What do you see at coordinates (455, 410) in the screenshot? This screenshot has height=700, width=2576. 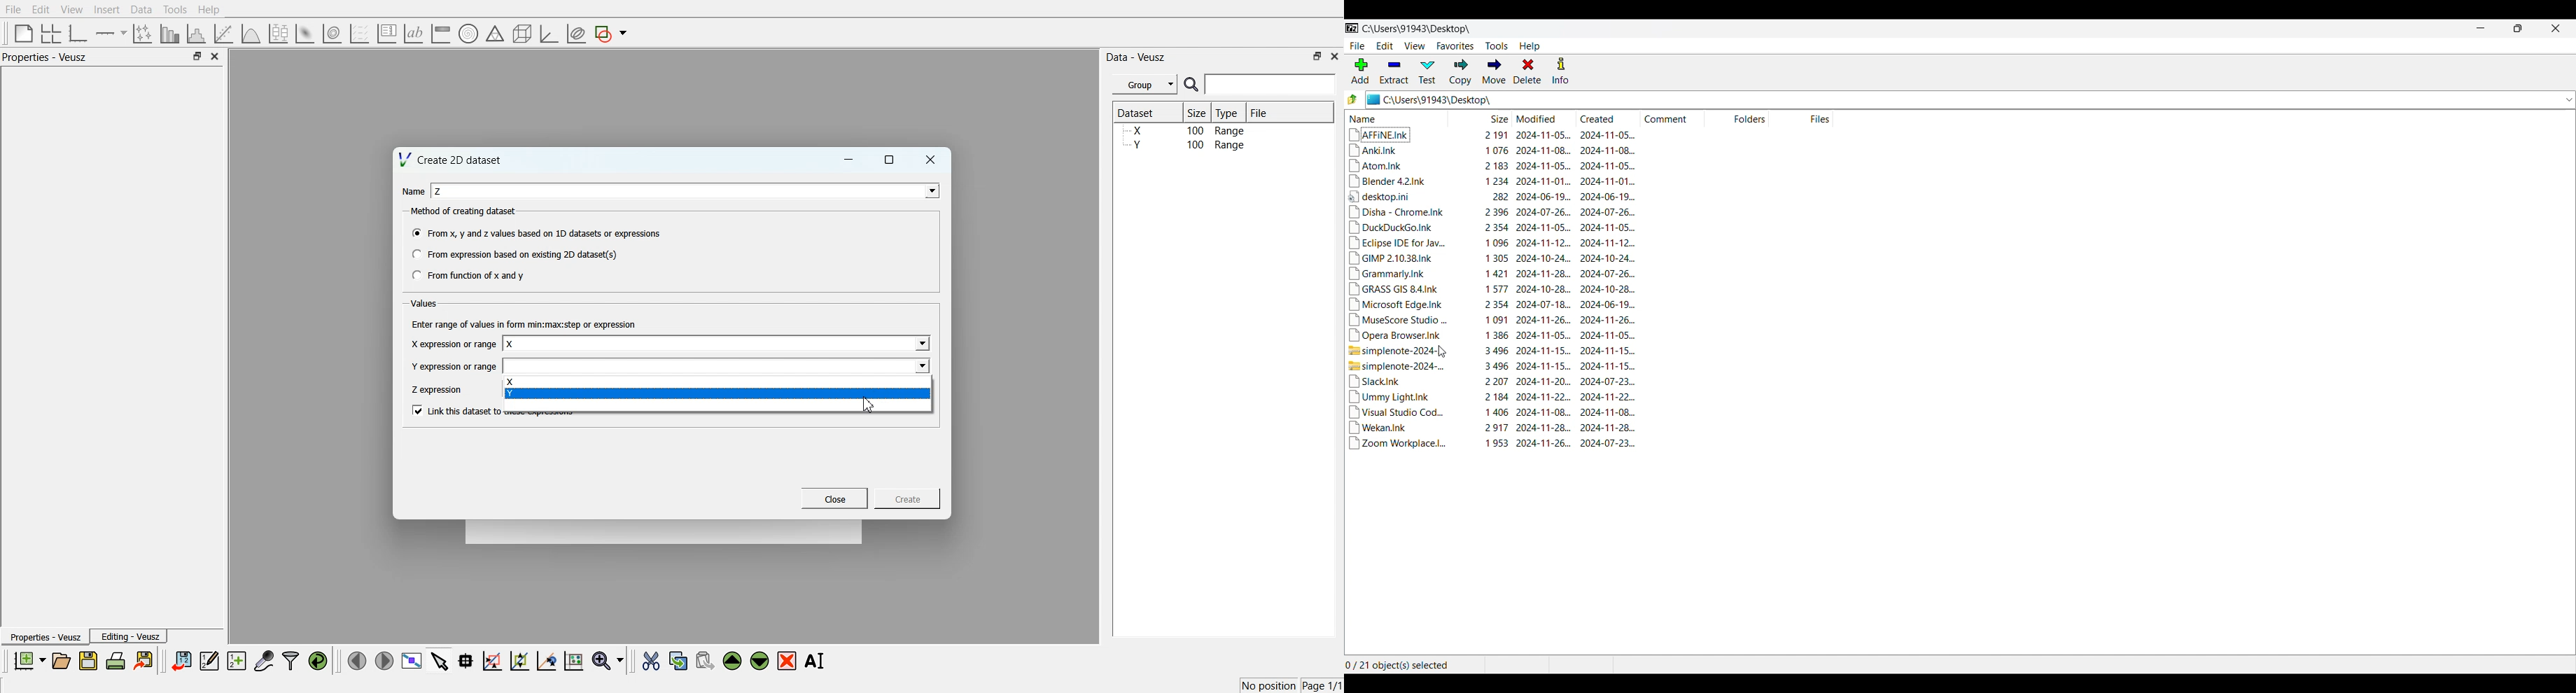 I see `il [Link this dataset to these expressions` at bounding box center [455, 410].